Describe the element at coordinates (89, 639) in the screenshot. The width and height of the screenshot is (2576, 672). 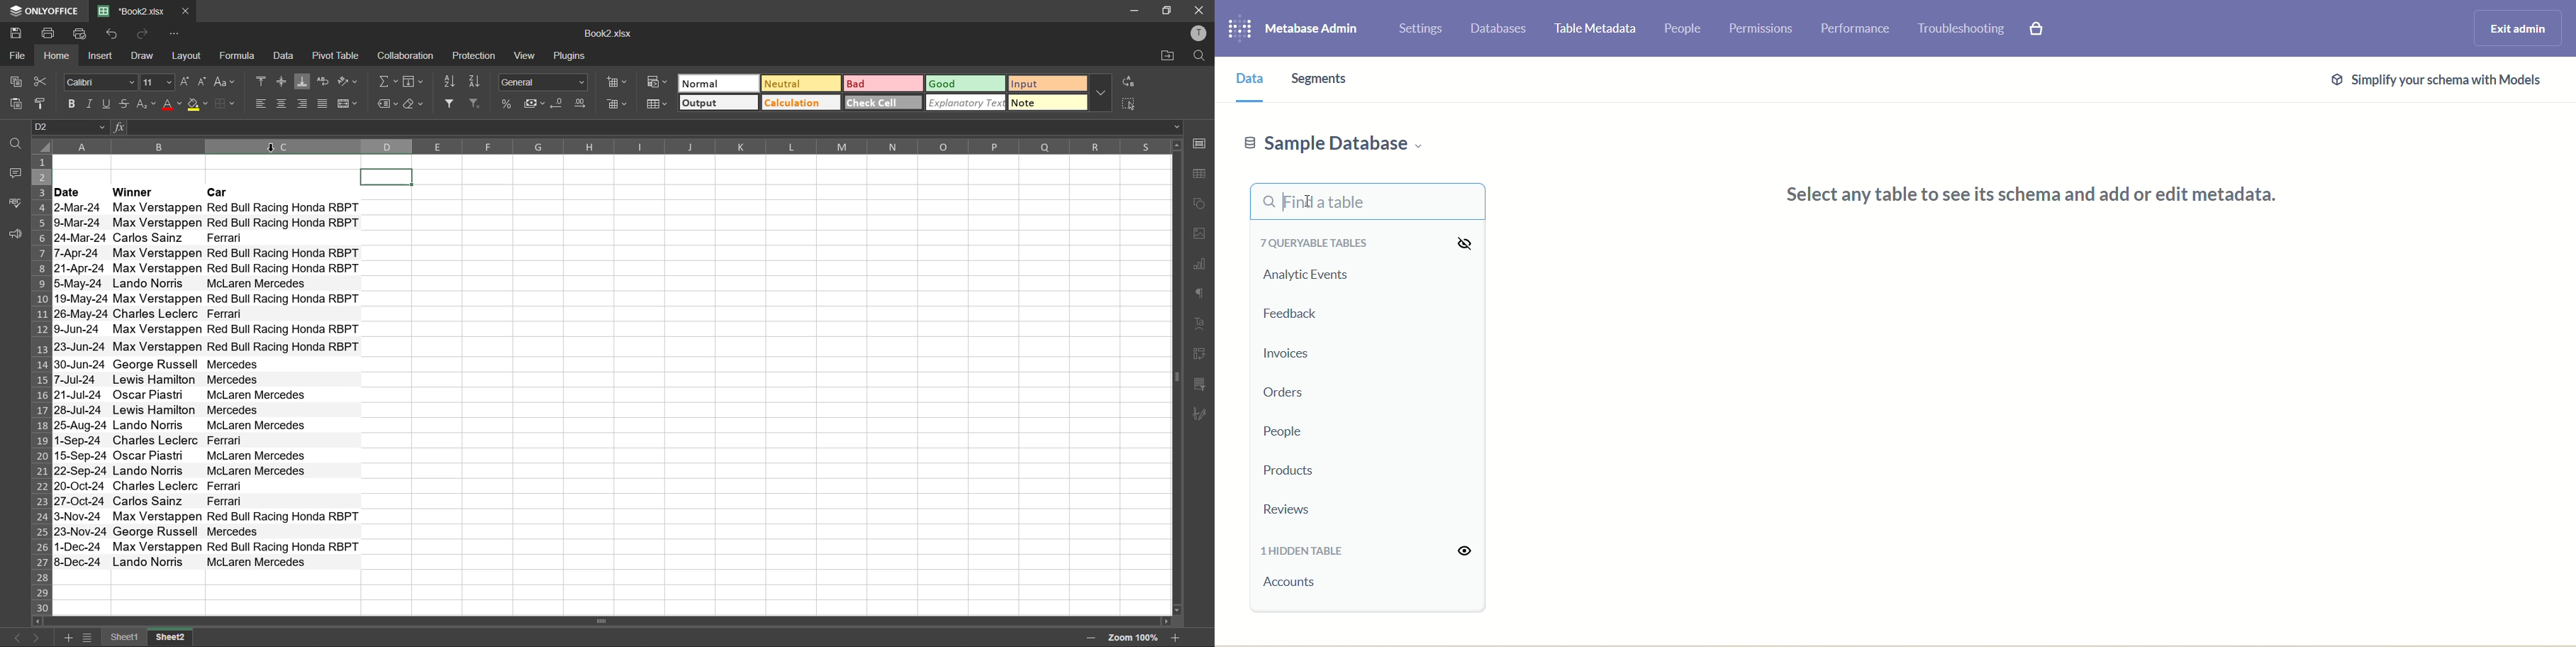
I see `sheet list` at that location.